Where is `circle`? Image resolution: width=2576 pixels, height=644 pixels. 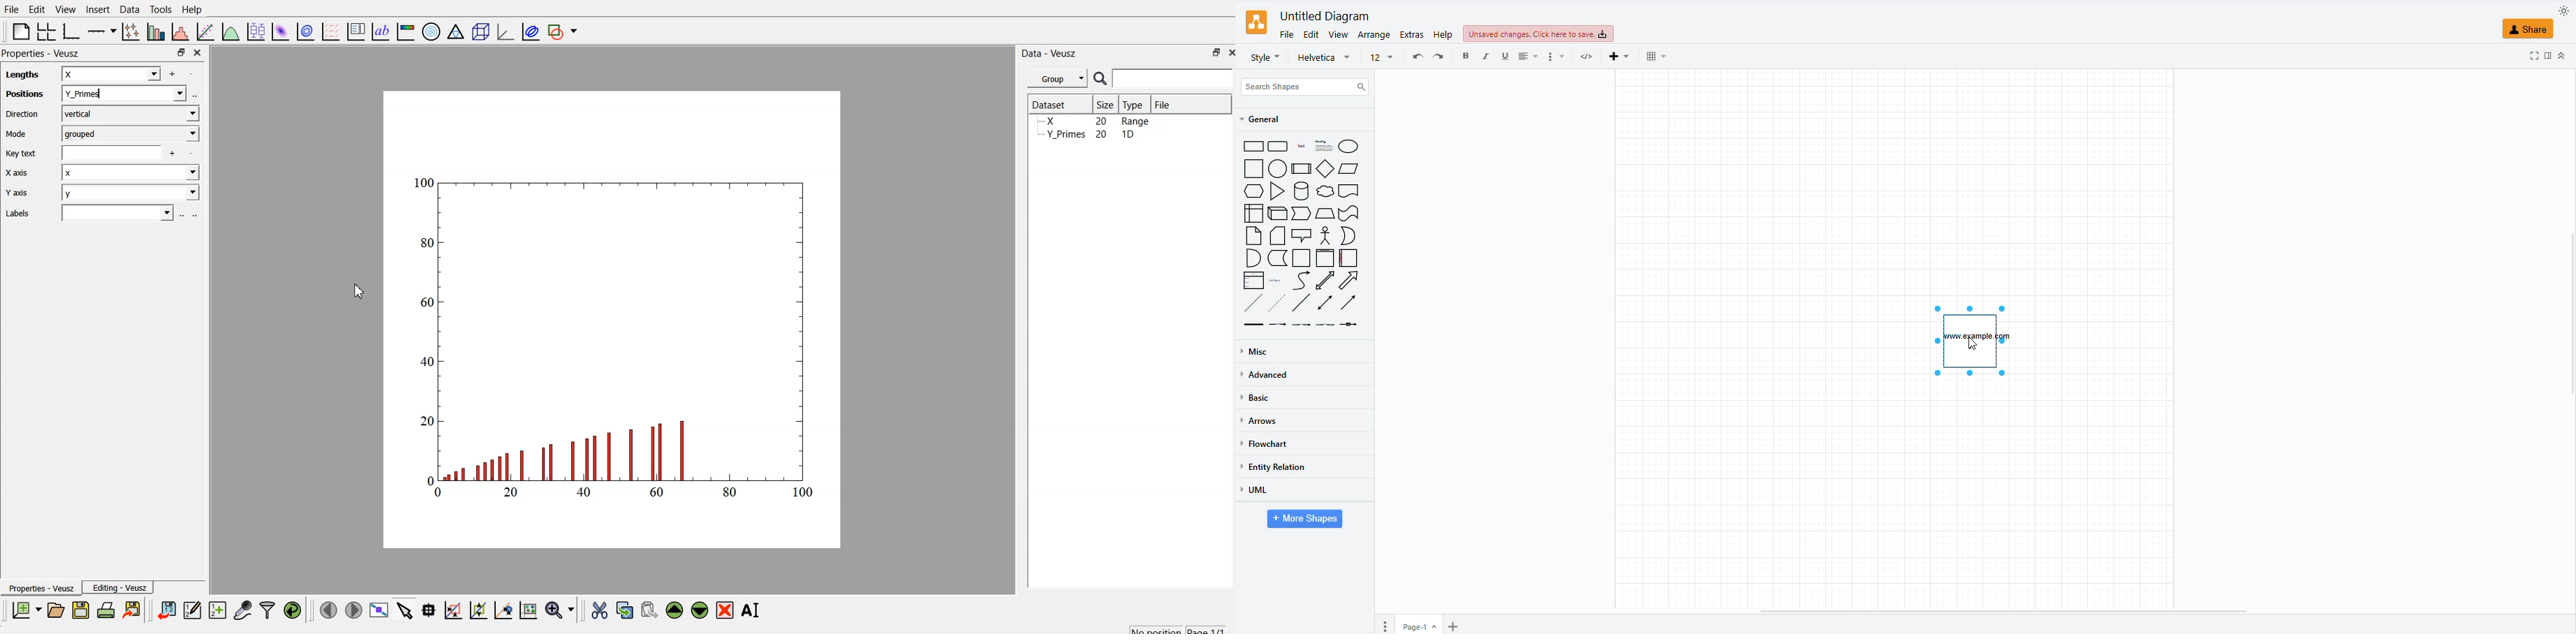 circle is located at coordinates (1277, 170).